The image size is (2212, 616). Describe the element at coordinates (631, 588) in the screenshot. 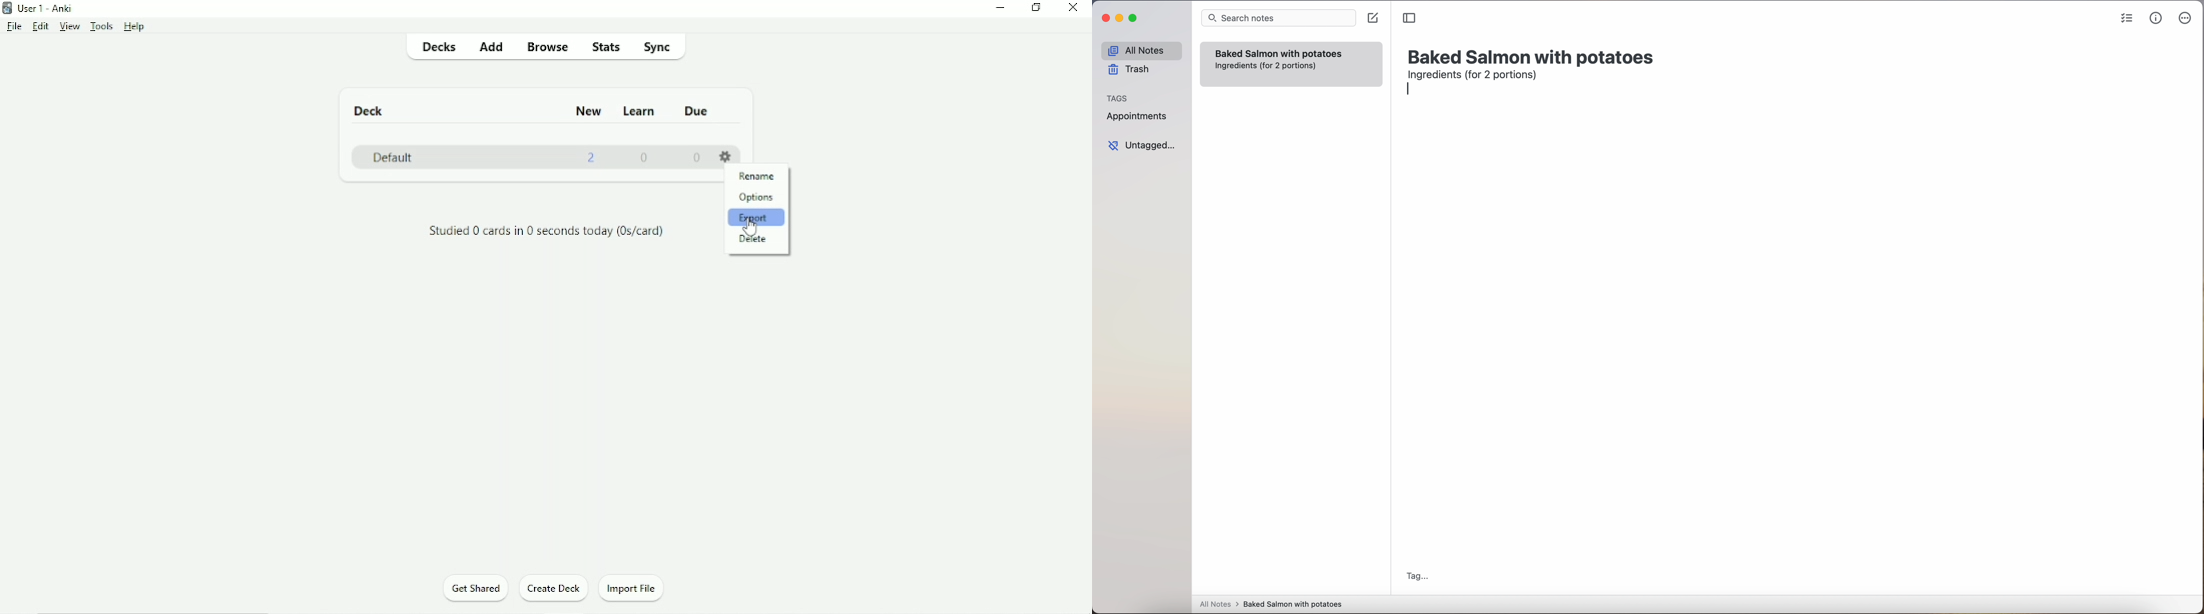

I see `Import File` at that location.